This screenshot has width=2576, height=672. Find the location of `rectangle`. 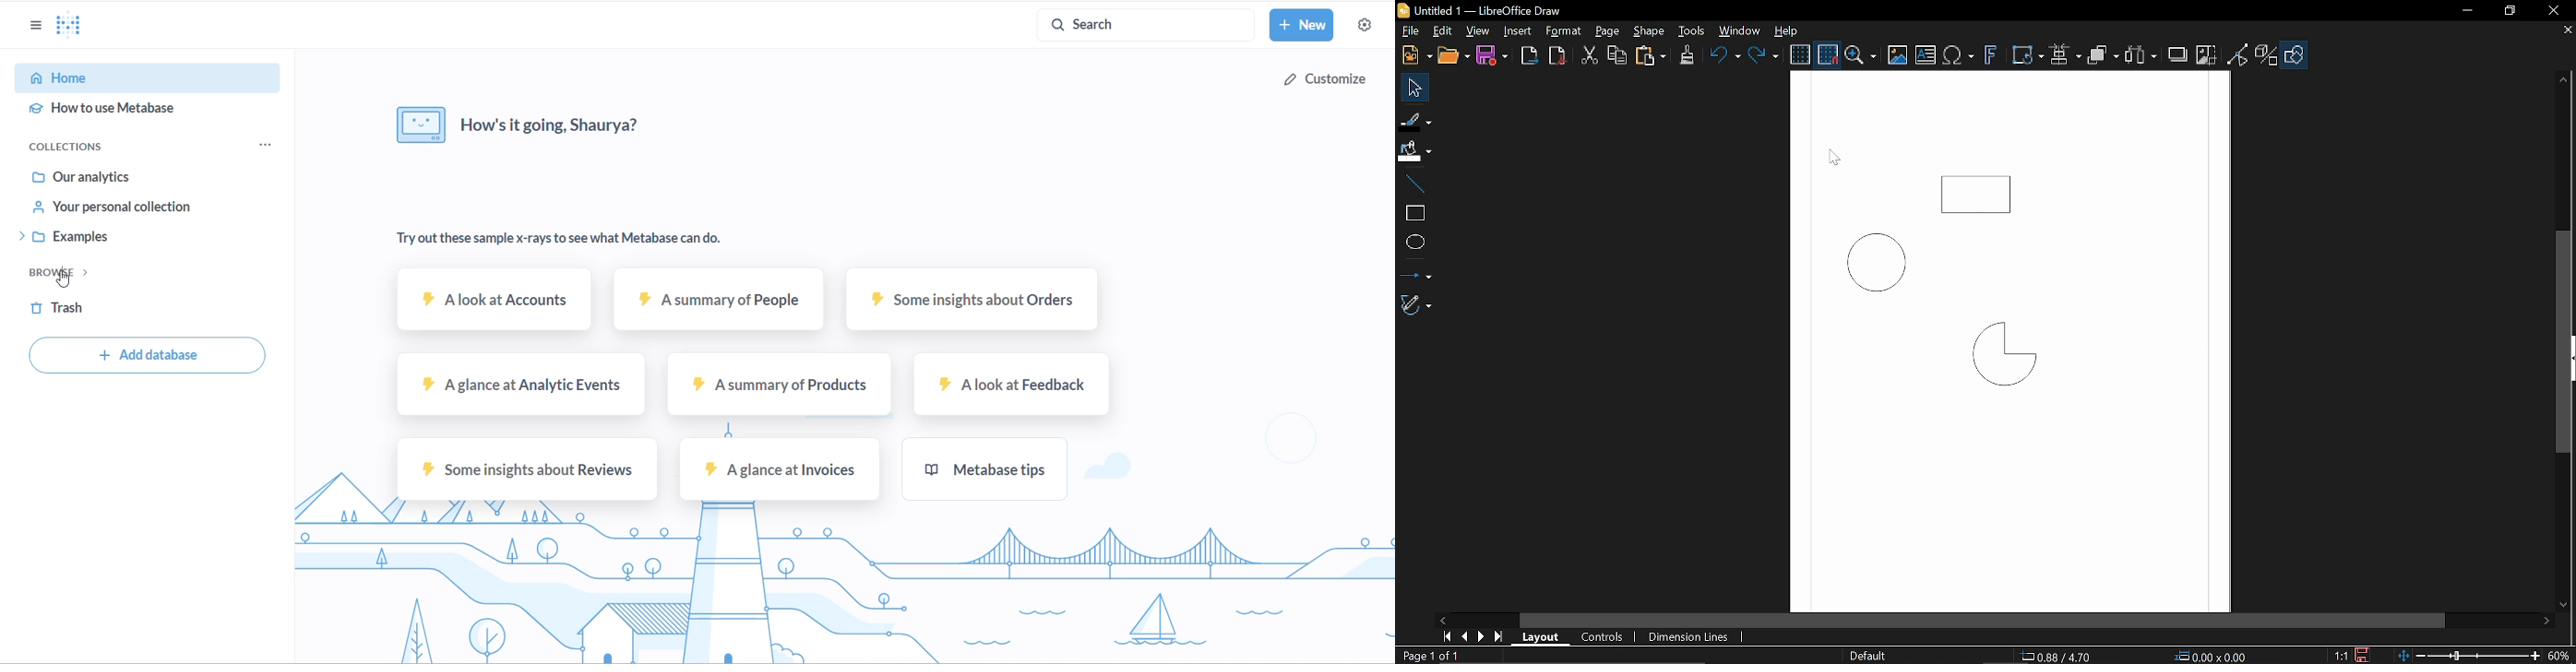

rectangle is located at coordinates (1412, 210).